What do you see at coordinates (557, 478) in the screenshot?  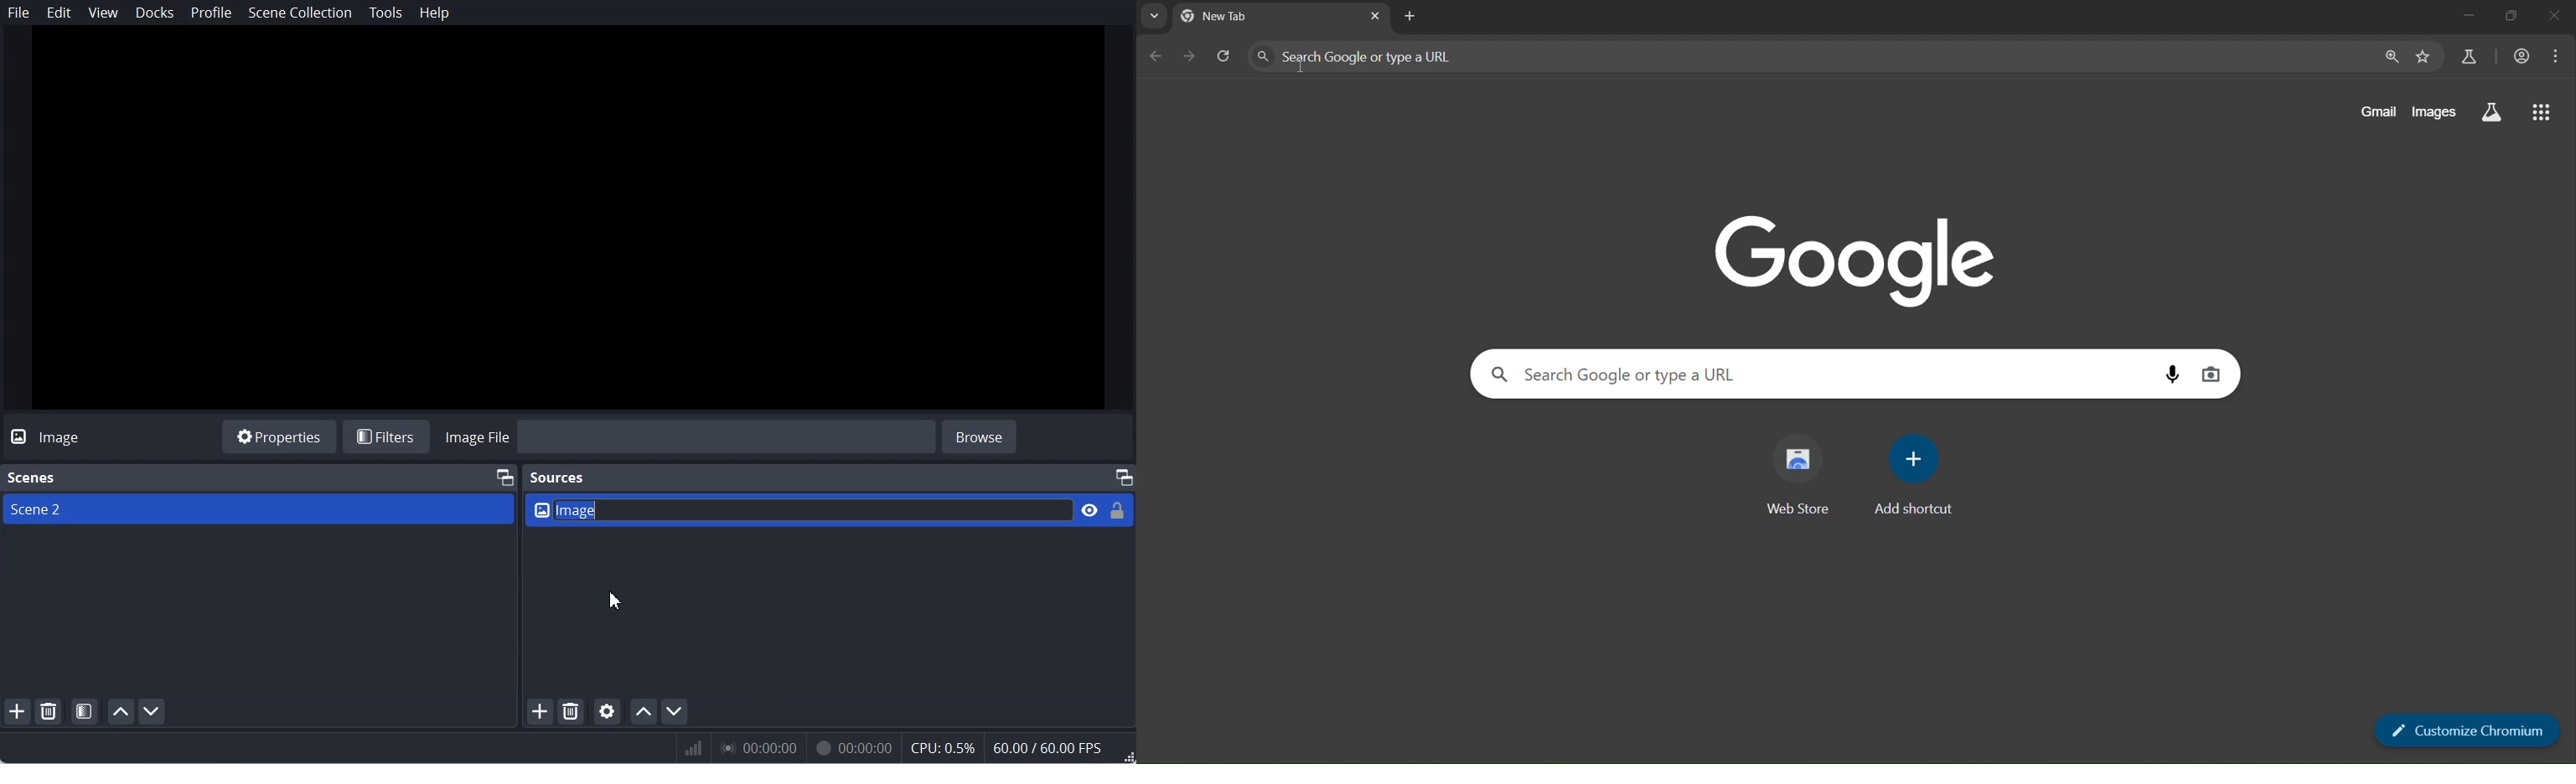 I see `Sources` at bounding box center [557, 478].